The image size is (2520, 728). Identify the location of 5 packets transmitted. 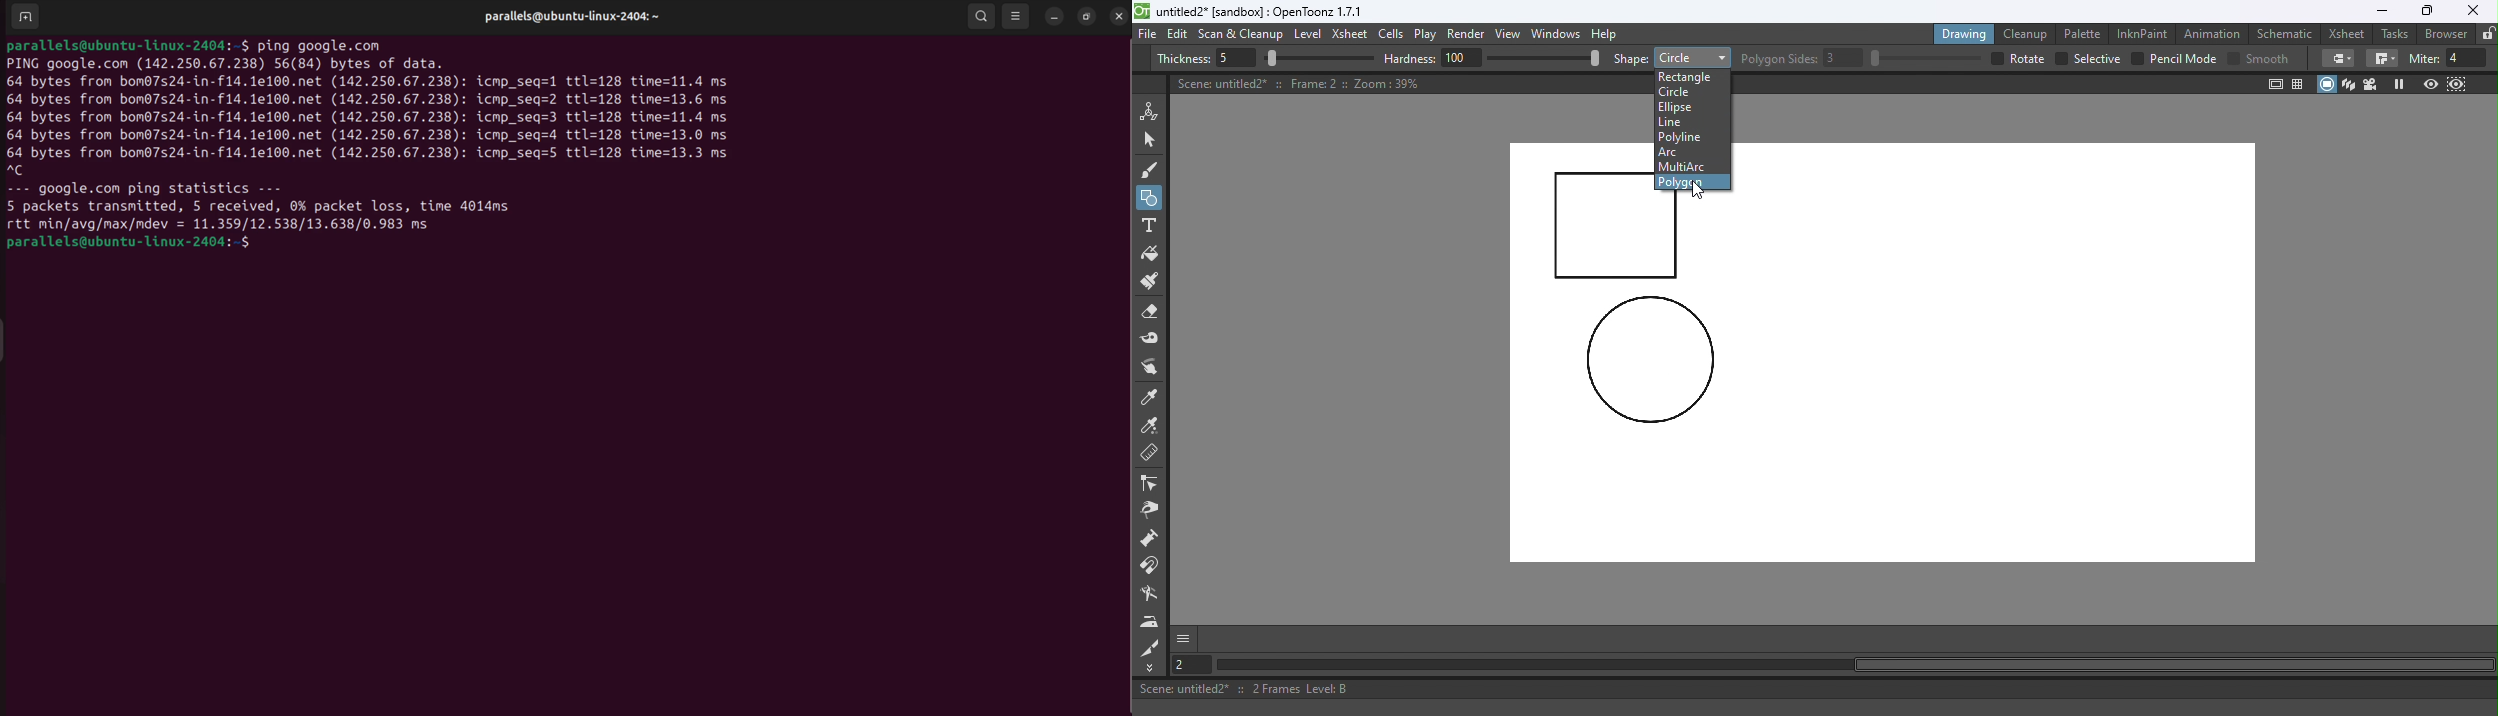
(94, 208).